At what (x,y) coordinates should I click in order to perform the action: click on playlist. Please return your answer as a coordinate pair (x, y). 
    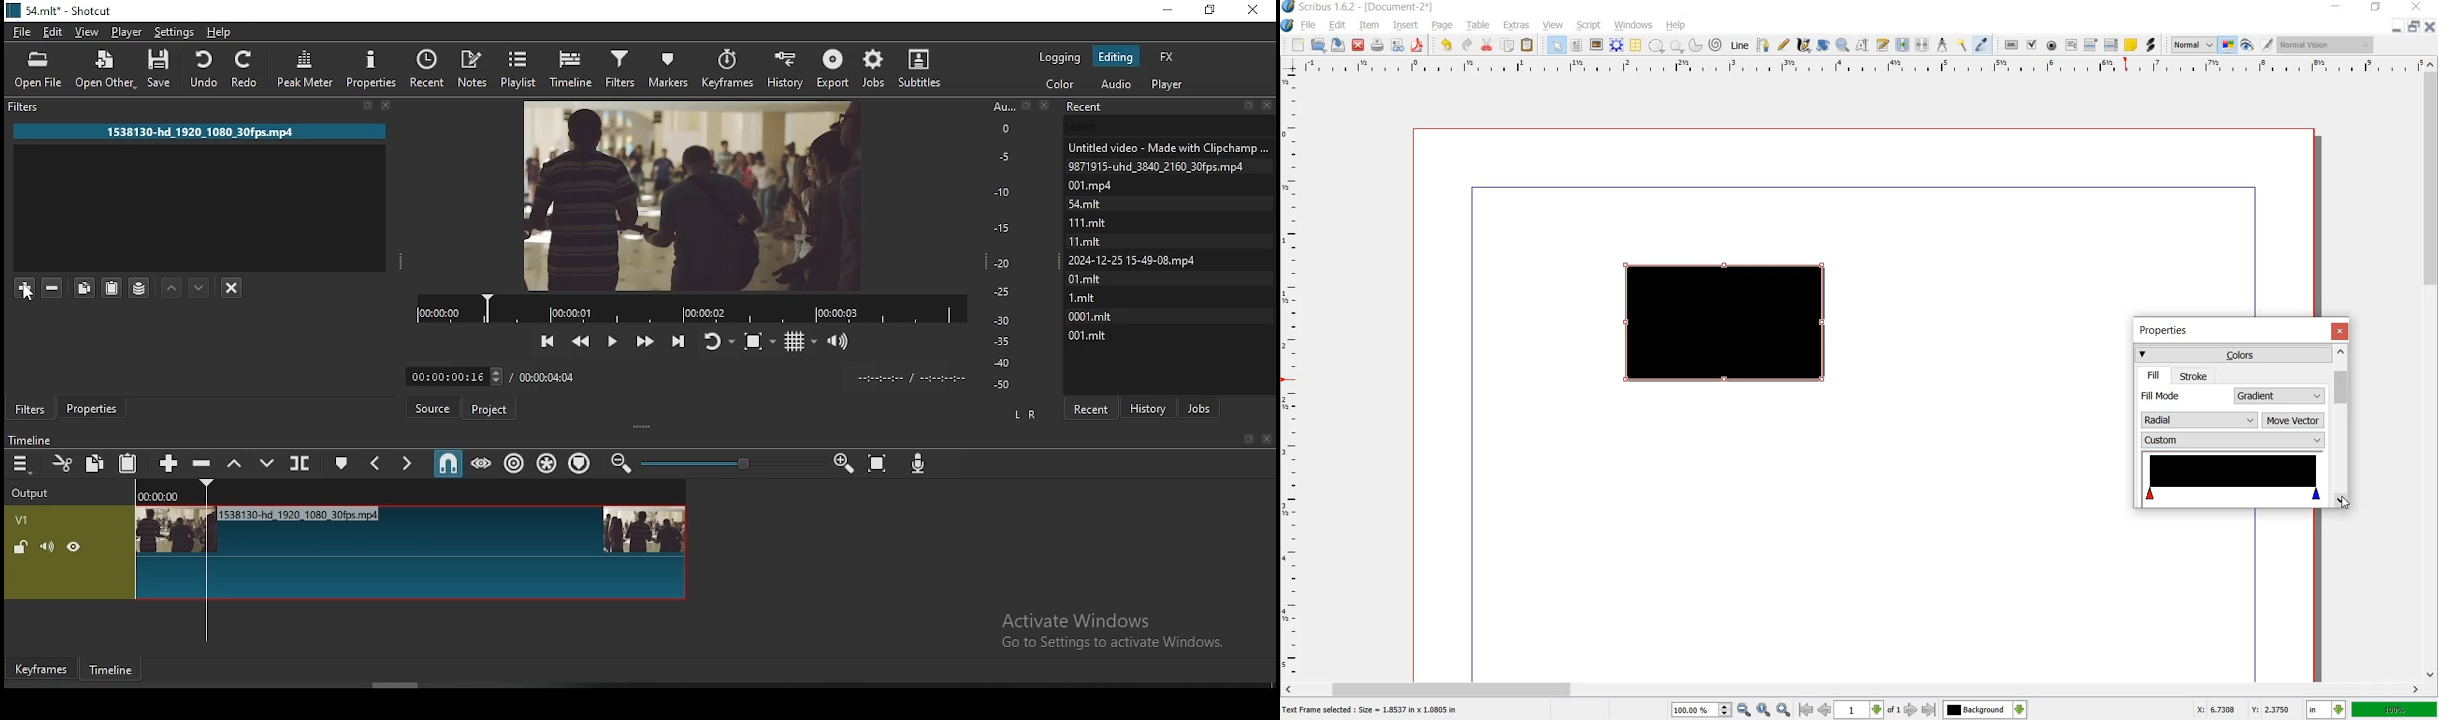
    Looking at the image, I should click on (523, 67).